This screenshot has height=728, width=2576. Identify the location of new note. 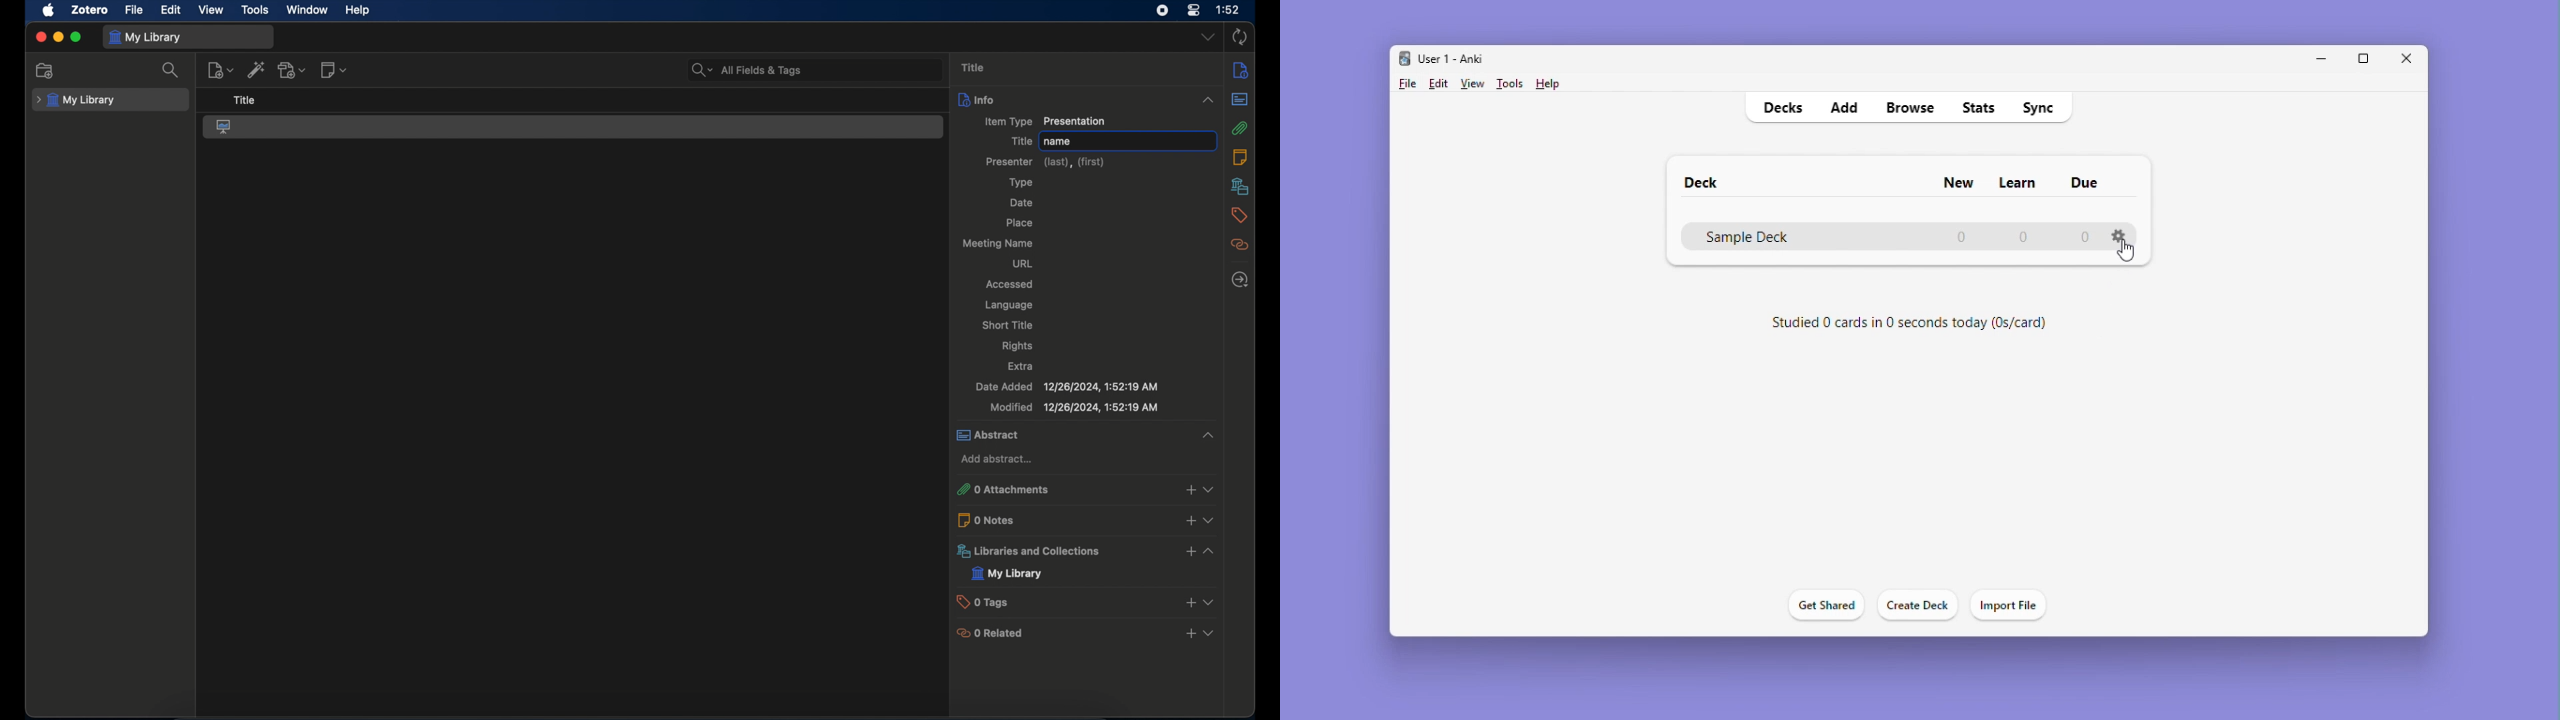
(335, 71).